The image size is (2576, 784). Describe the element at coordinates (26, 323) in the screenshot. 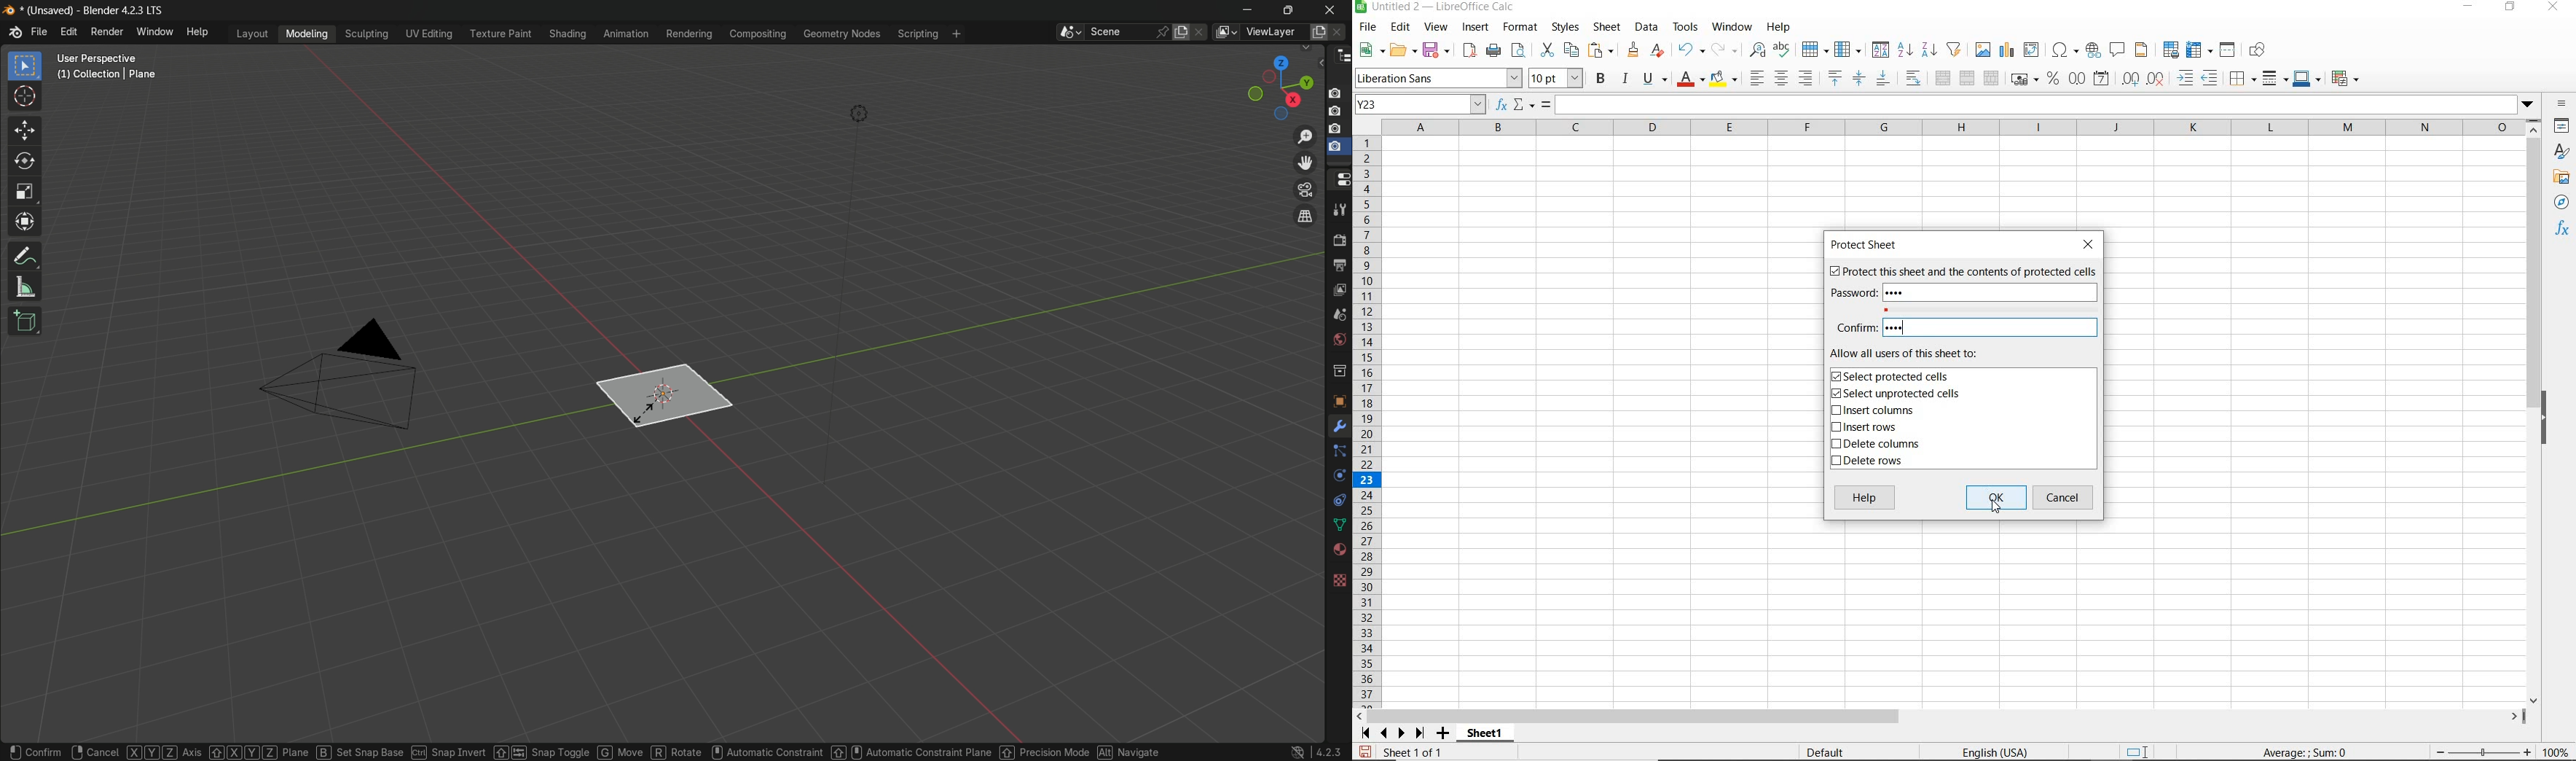

I see `add cube` at that location.